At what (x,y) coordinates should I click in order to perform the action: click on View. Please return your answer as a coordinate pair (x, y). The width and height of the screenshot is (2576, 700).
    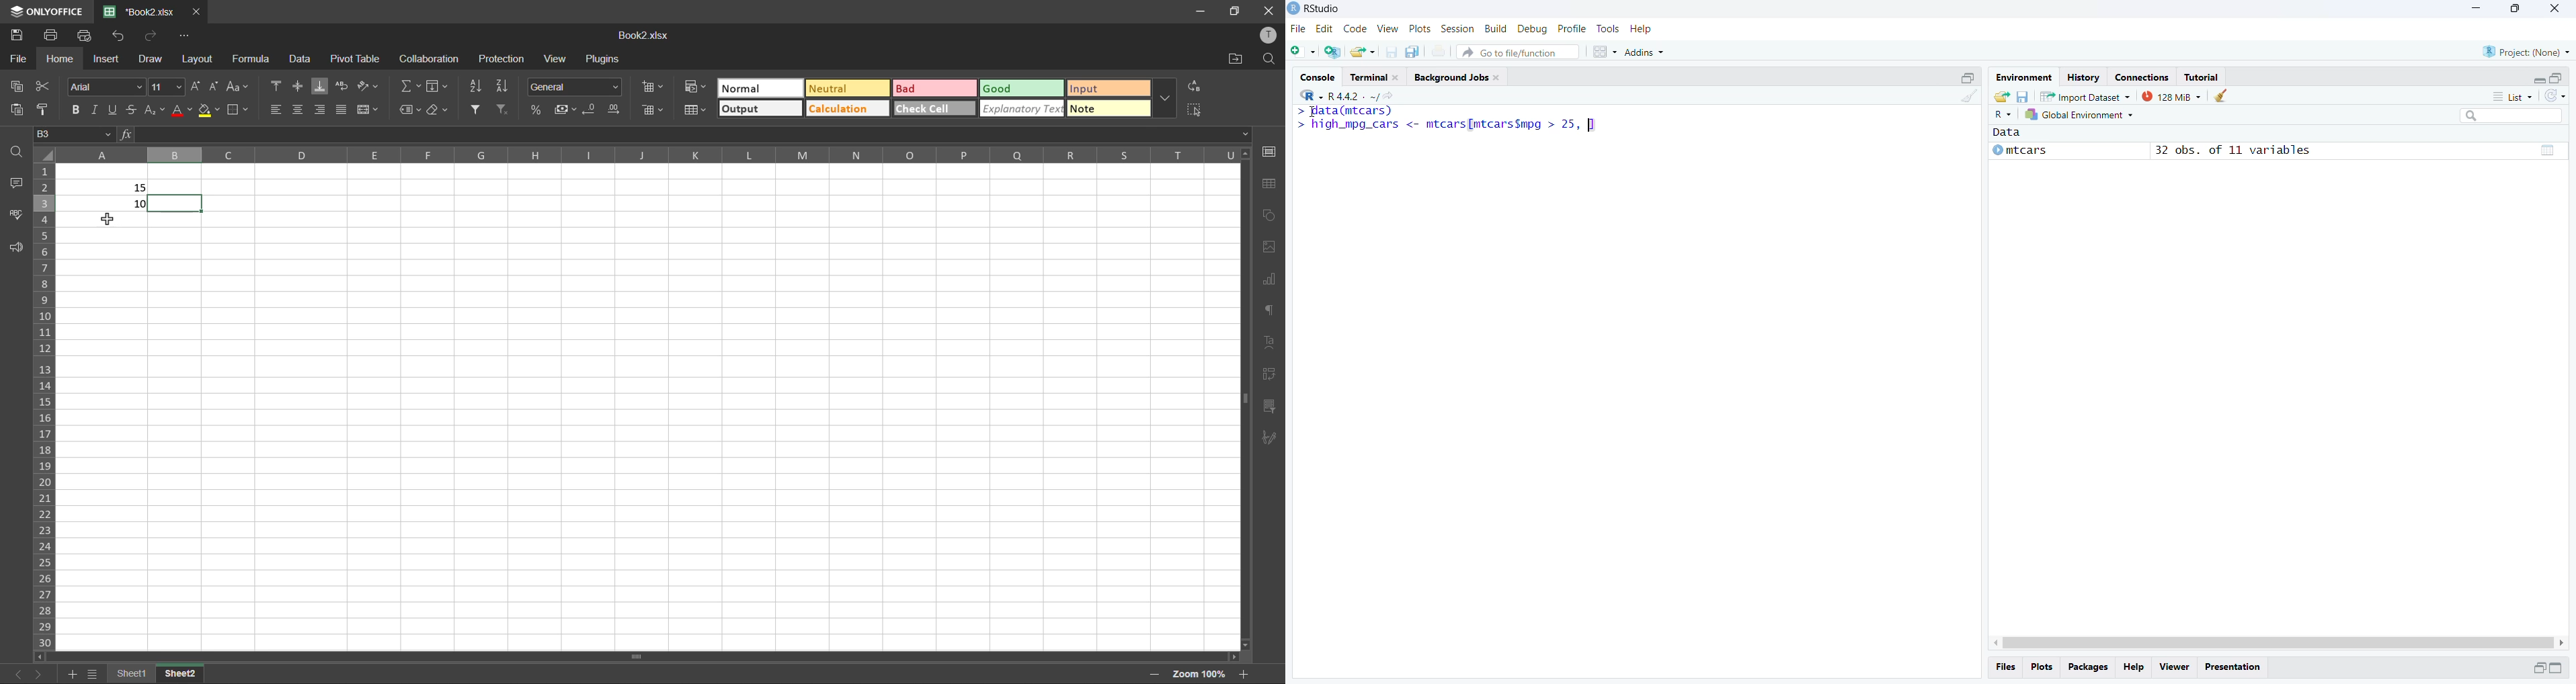
    Looking at the image, I should click on (1388, 28).